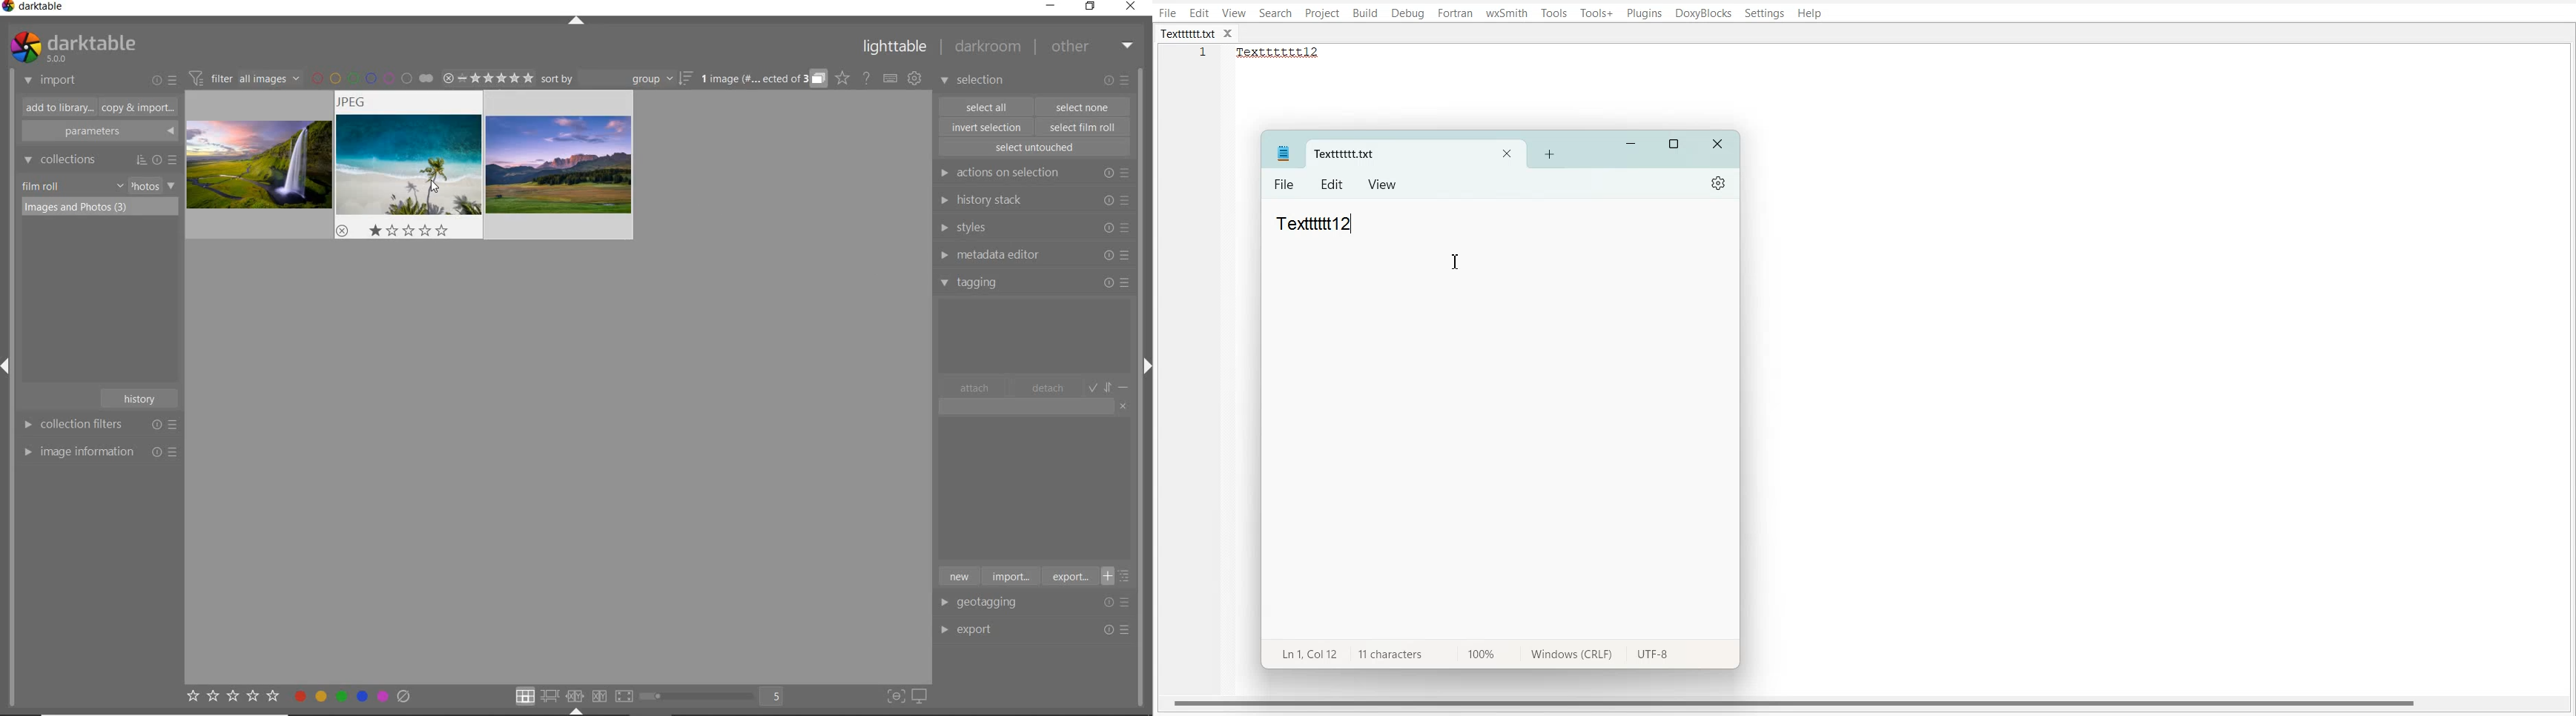 The width and height of the screenshot is (2576, 728). What do you see at coordinates (98, 424) in the screenshot?
I see `collection filters` at bounding box center [98, 424].